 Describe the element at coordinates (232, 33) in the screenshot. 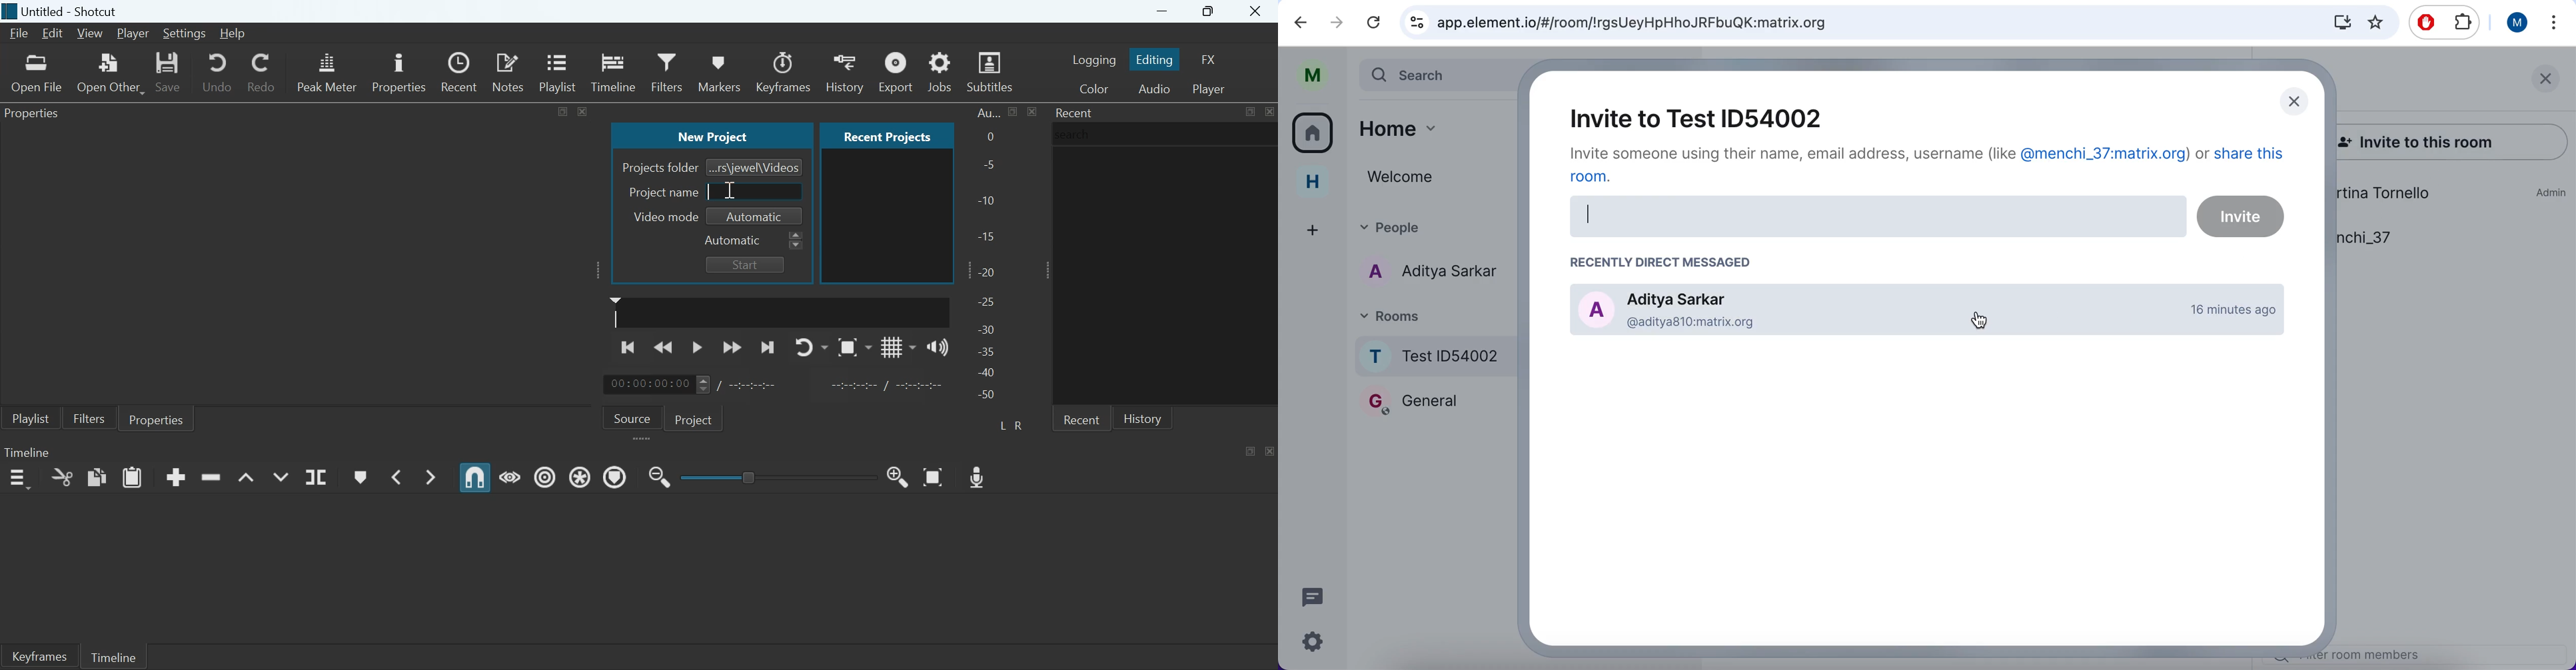

I see `Help` at that location.